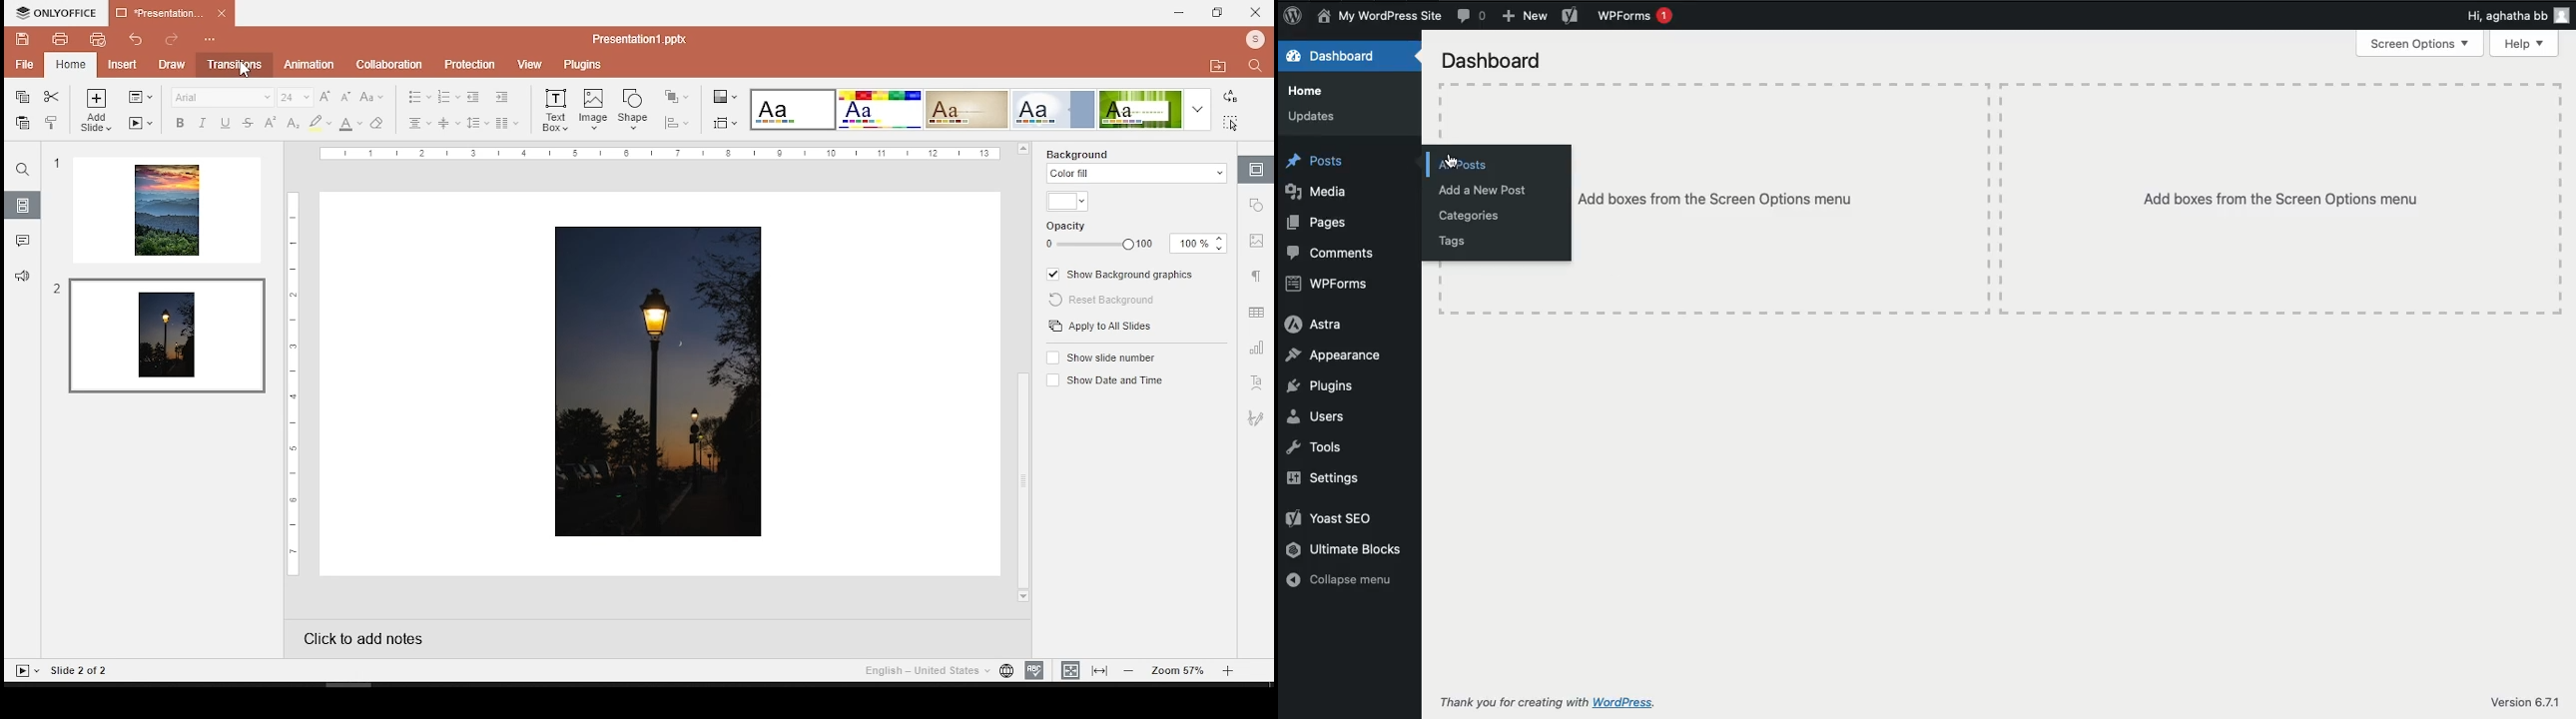 The width and height of the screenshot is (2576, 728). I want to click on click to add notes, so click(383, 638).